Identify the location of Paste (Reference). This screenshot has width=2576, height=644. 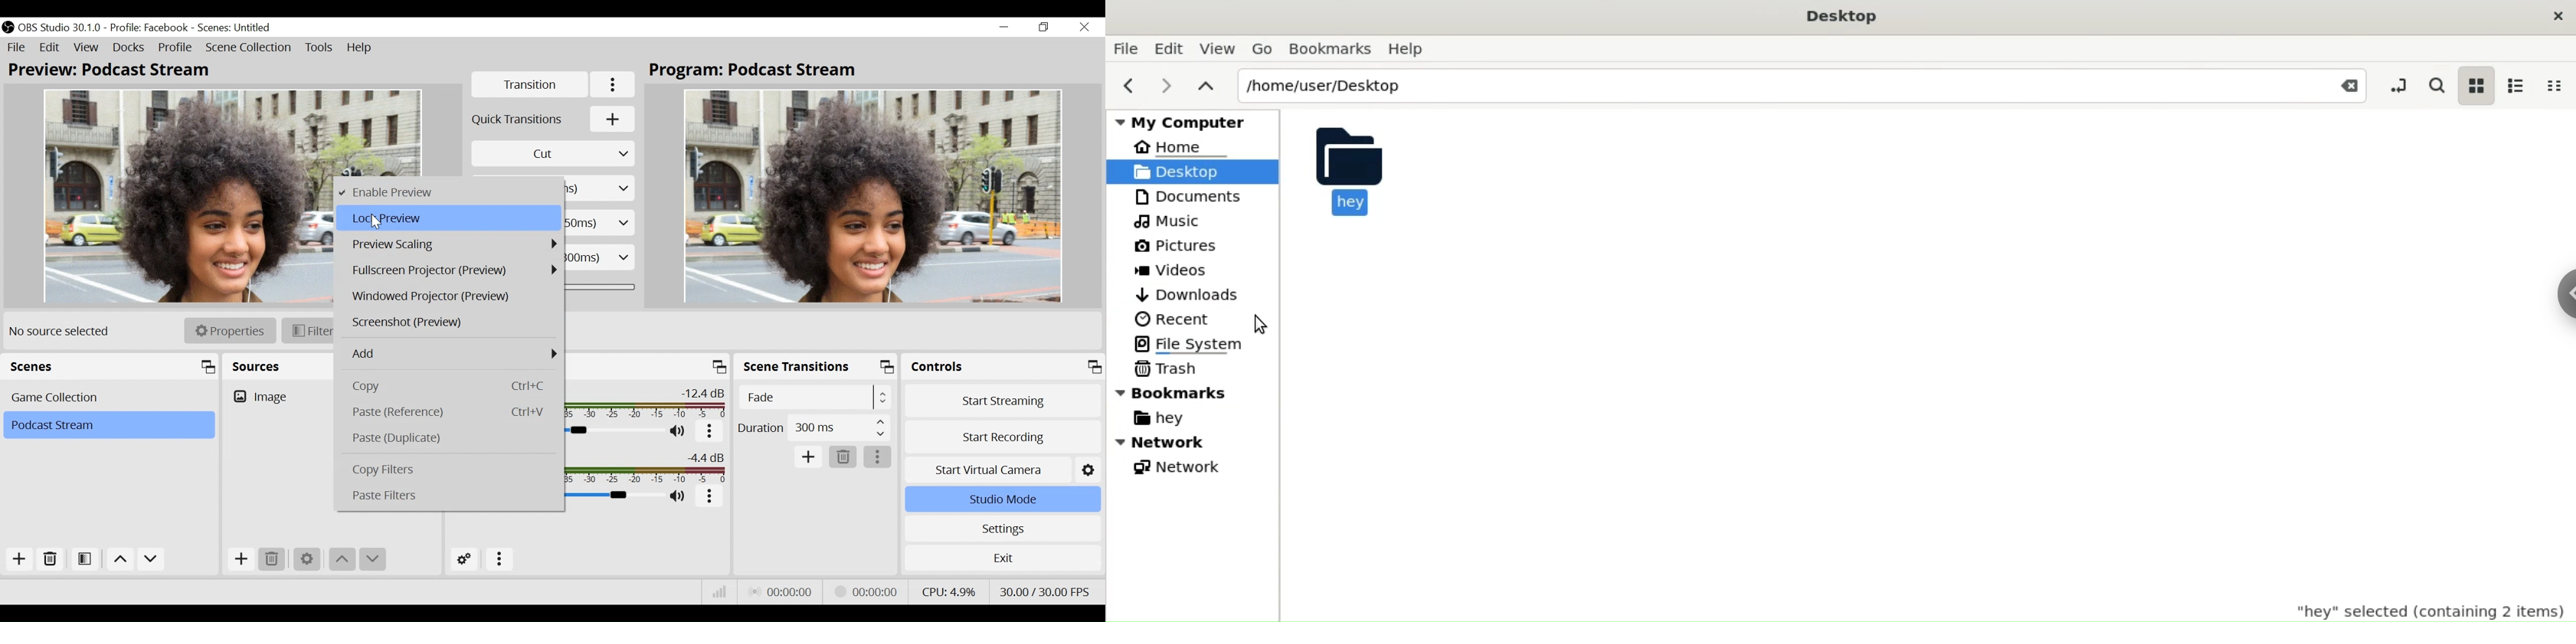
(454, 411).